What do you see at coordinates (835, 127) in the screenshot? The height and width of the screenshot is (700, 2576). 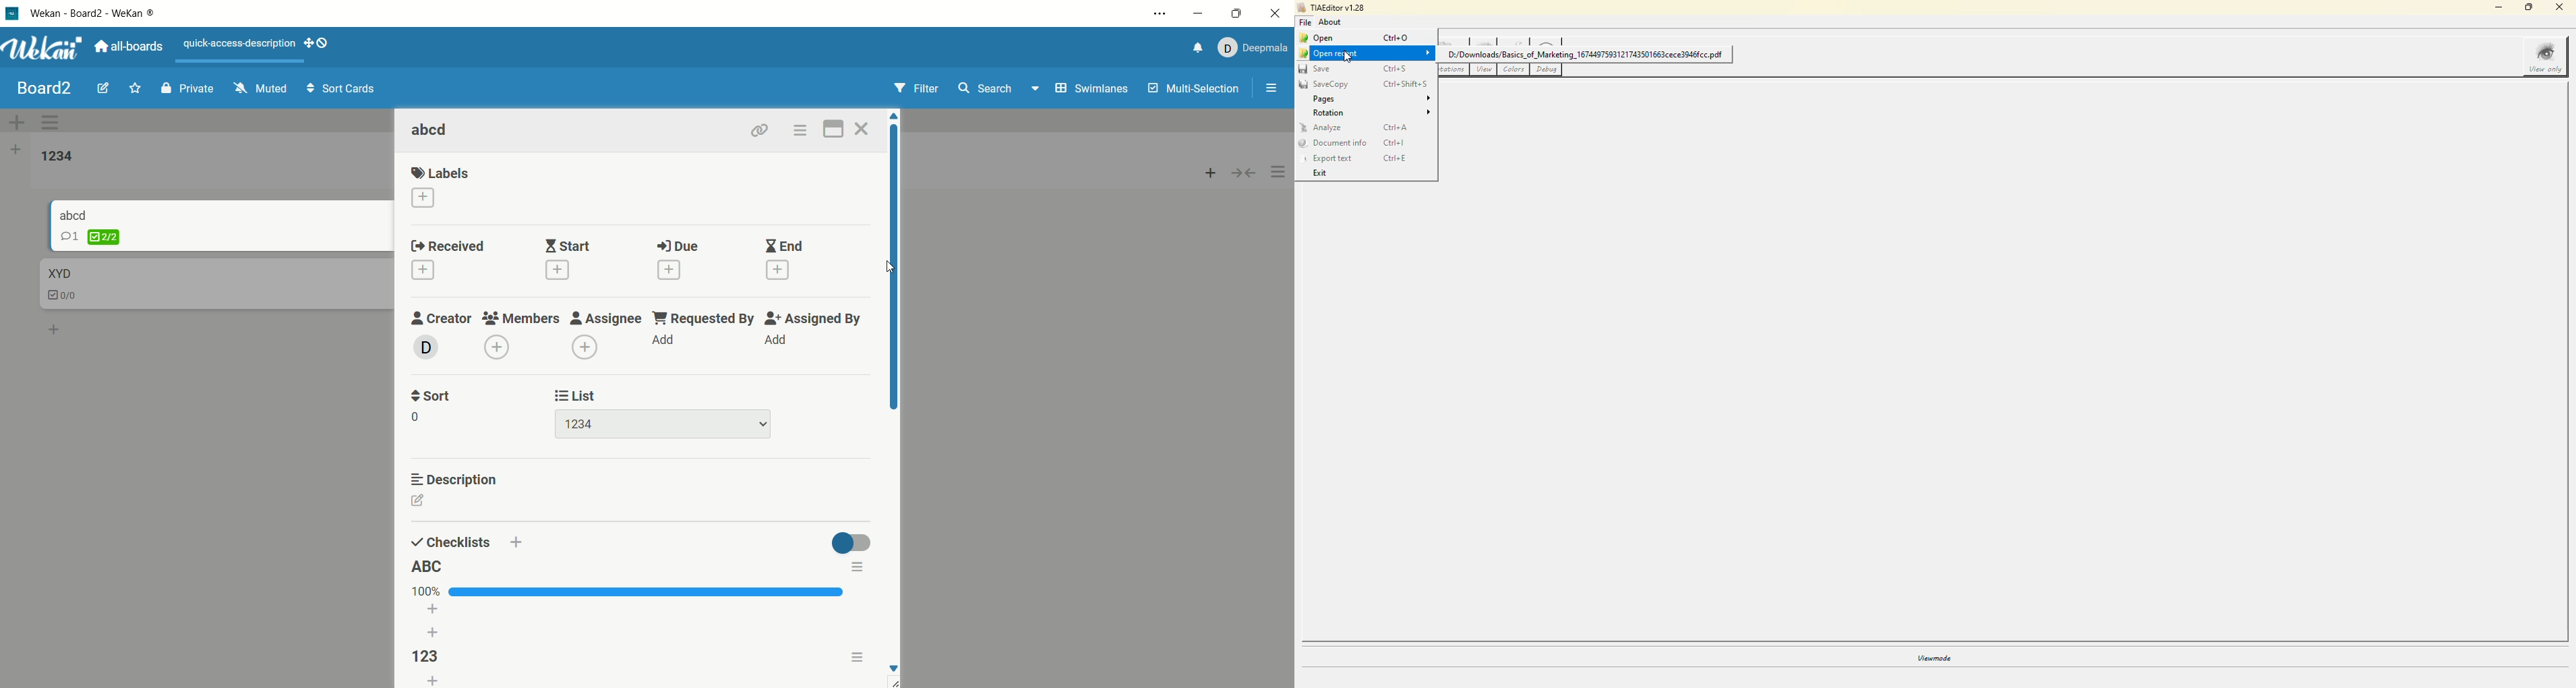 I see `maximize` at bounding box center [835, 127].